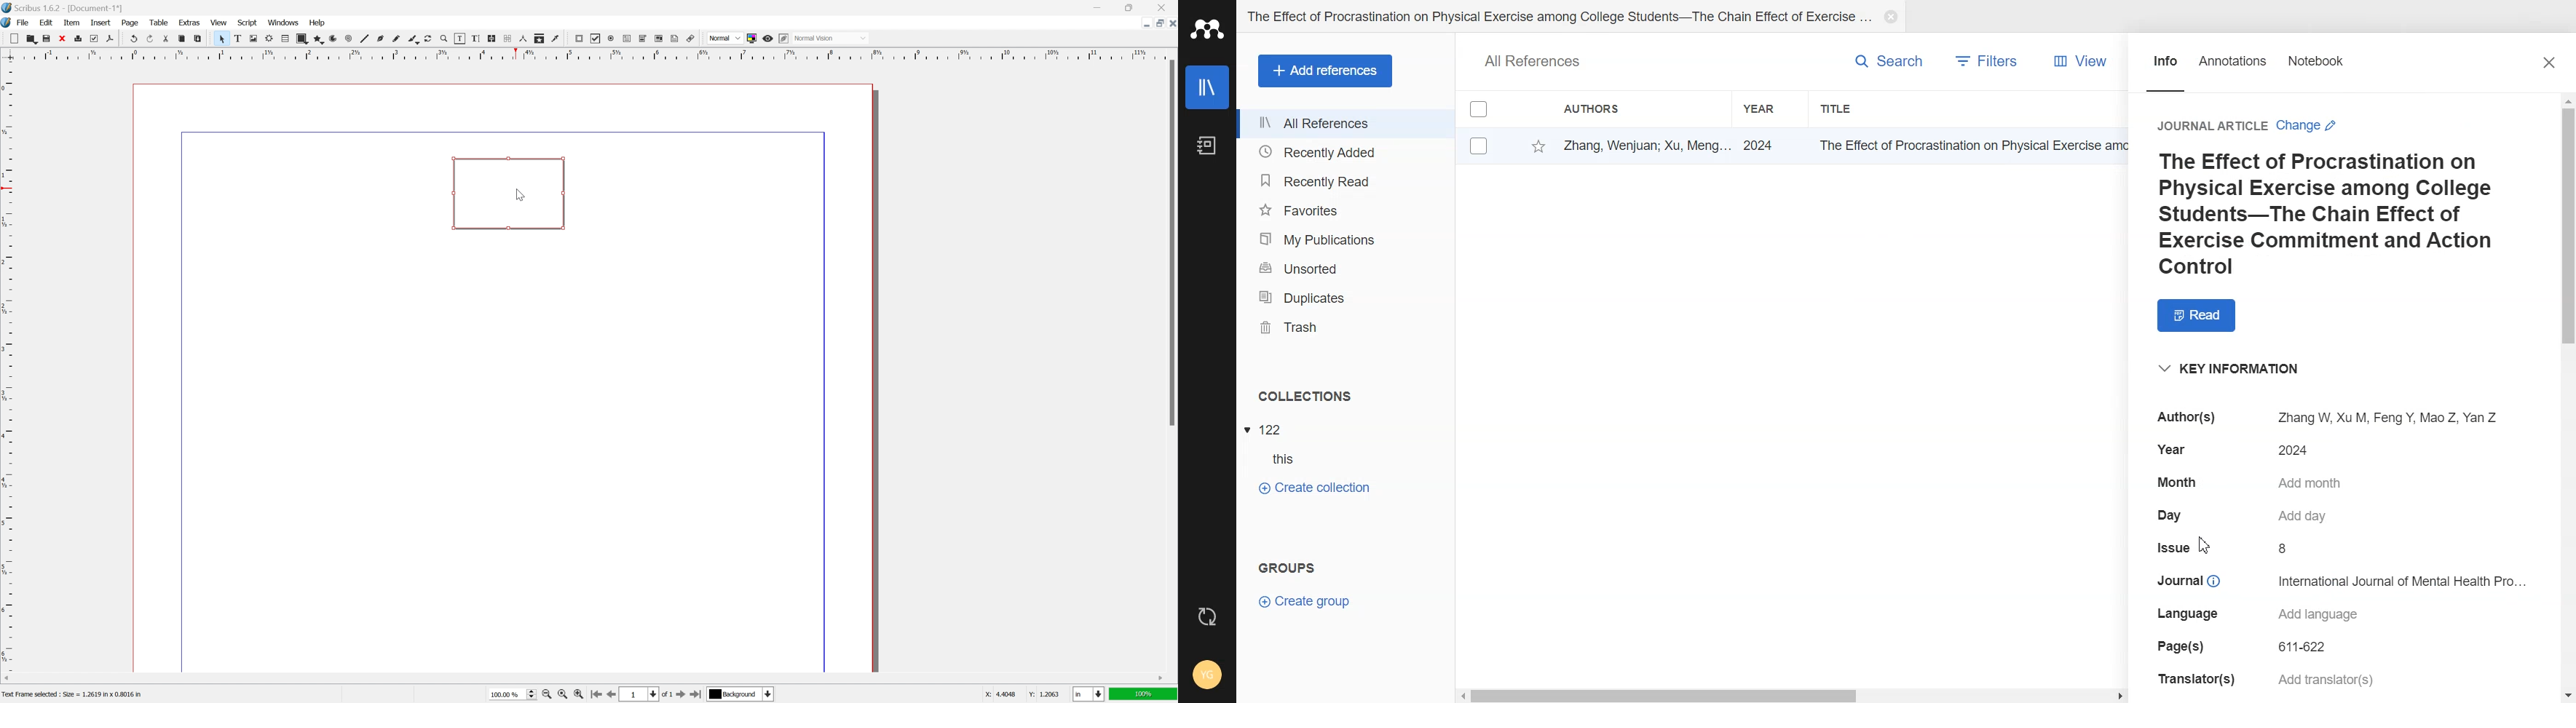 The width and height of the screenshot is (2576, 728). What do you see at coordinates (586, 54) in the screenshot?
I see `ruler` at bounding box center [586, 54].